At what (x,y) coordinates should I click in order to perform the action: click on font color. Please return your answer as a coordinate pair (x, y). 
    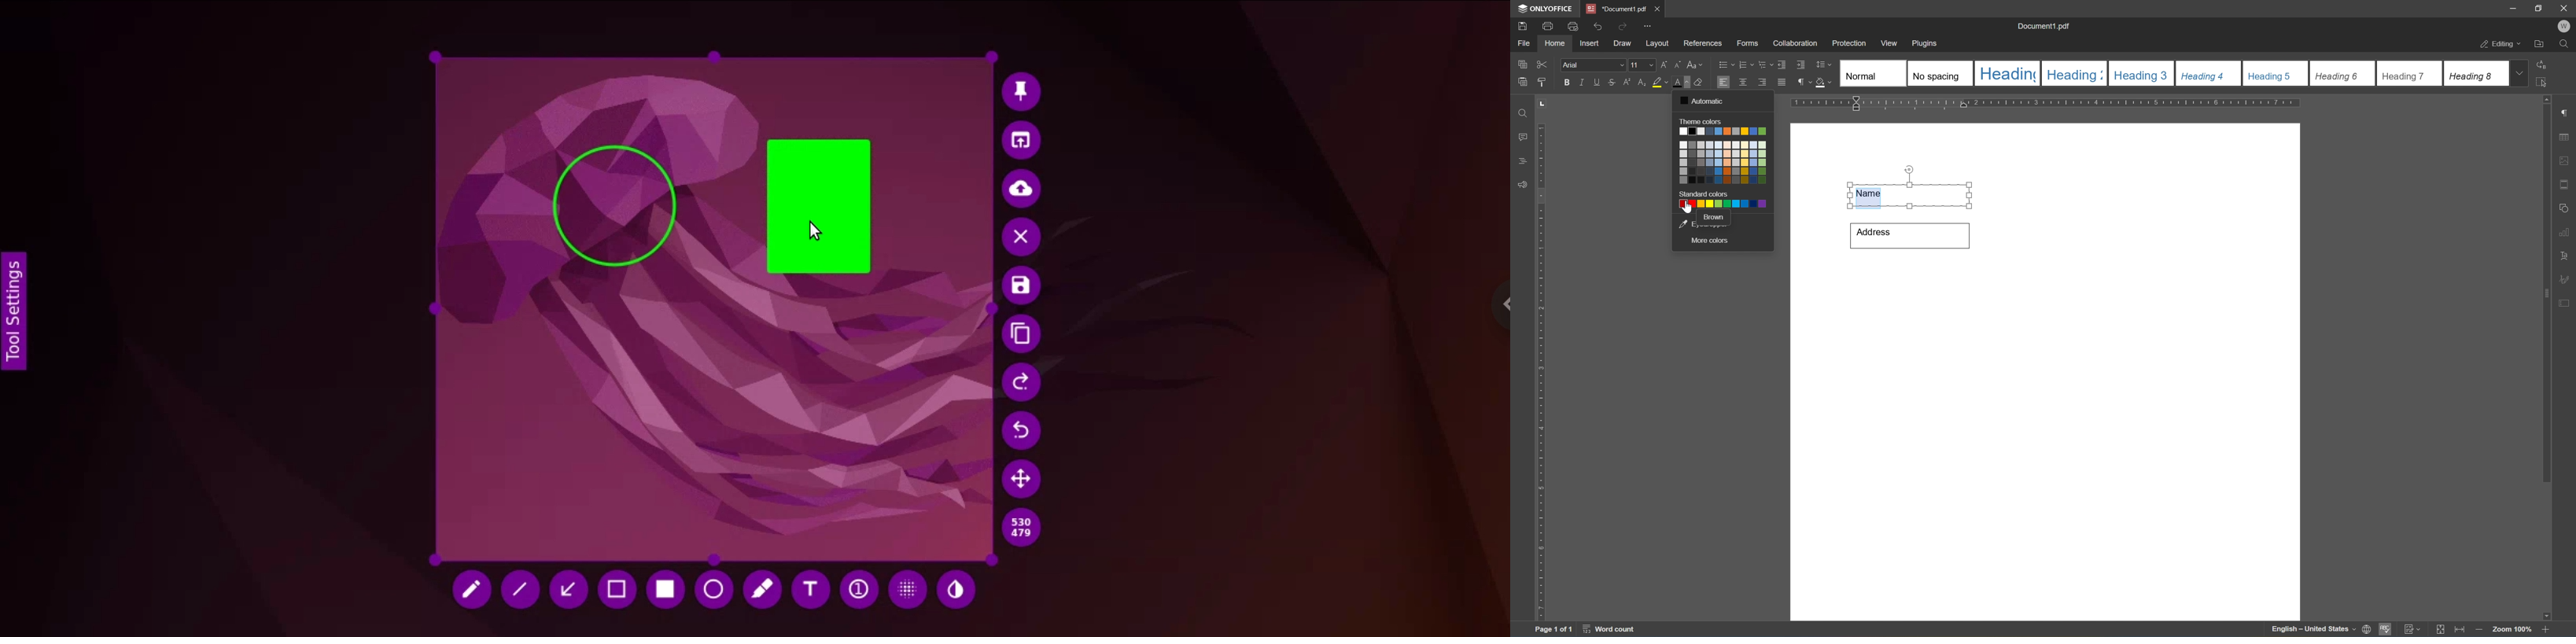
    Looking at the image, I should click on (1682, 82).